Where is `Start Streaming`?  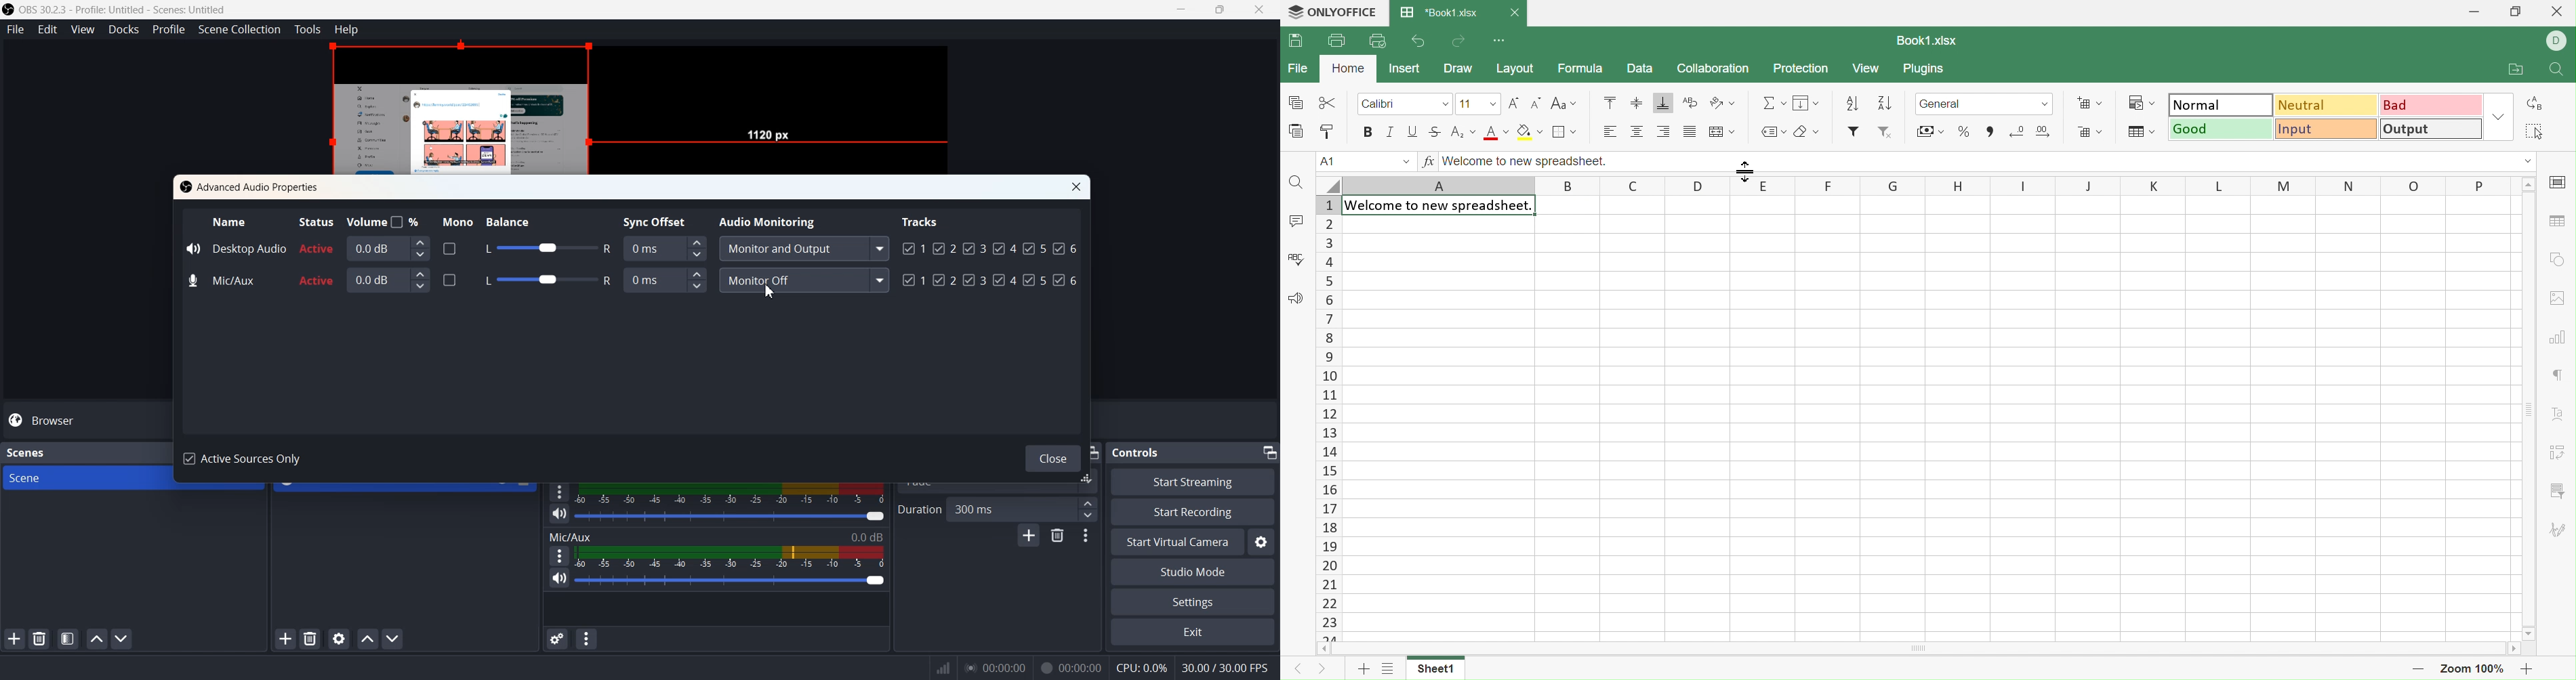
Start Streaming is located at coordinates (1194, 481).